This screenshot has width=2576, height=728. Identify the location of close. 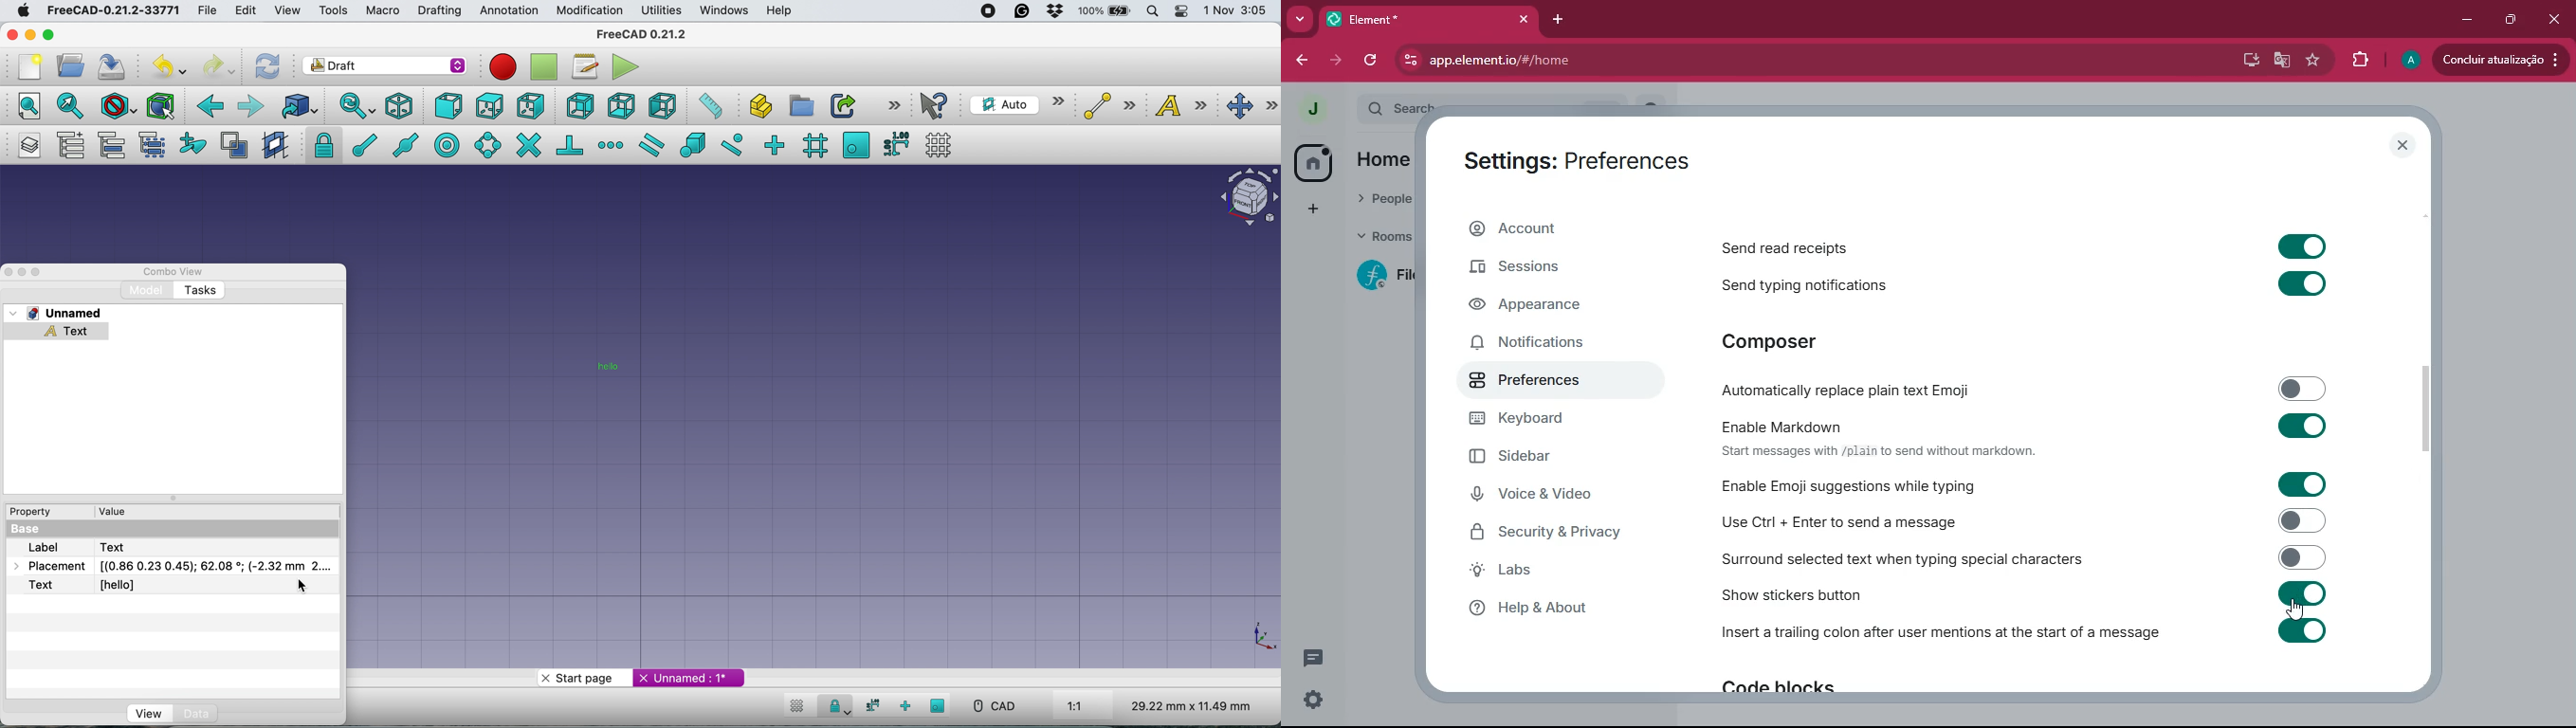
(2556, 19).